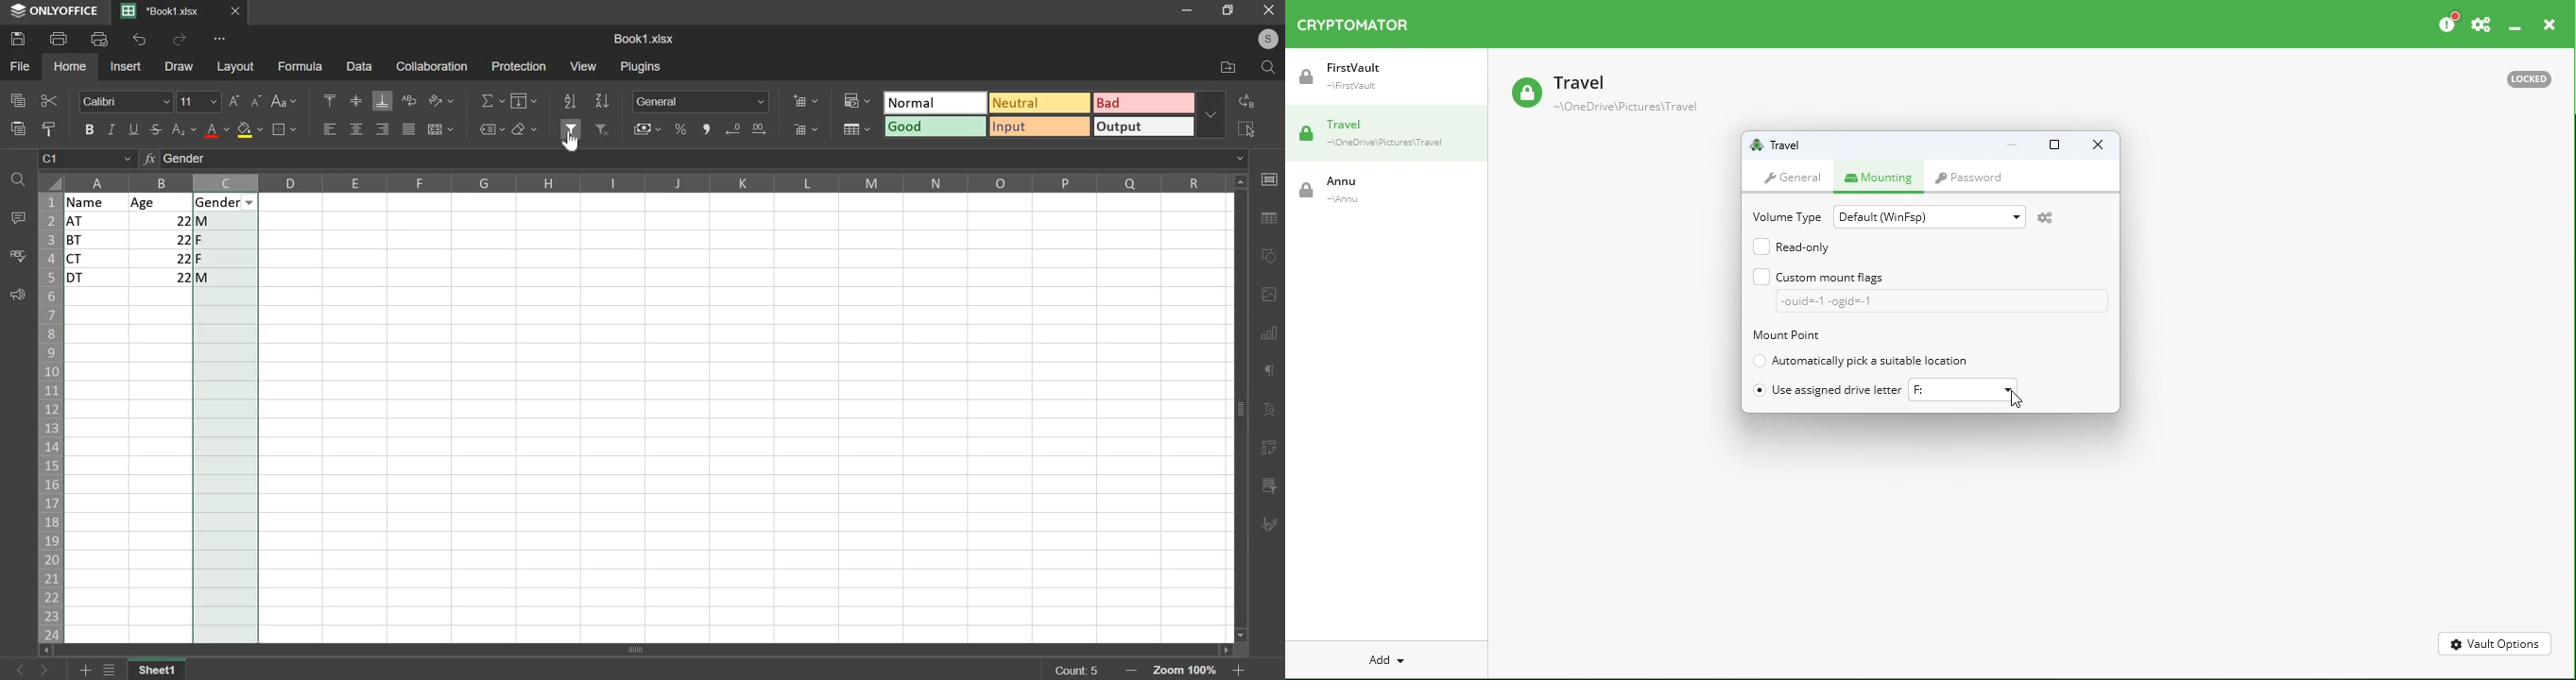  Describe the element at coordinates (55, 12) in the screenshot. I see `onlyoffice` at that location.